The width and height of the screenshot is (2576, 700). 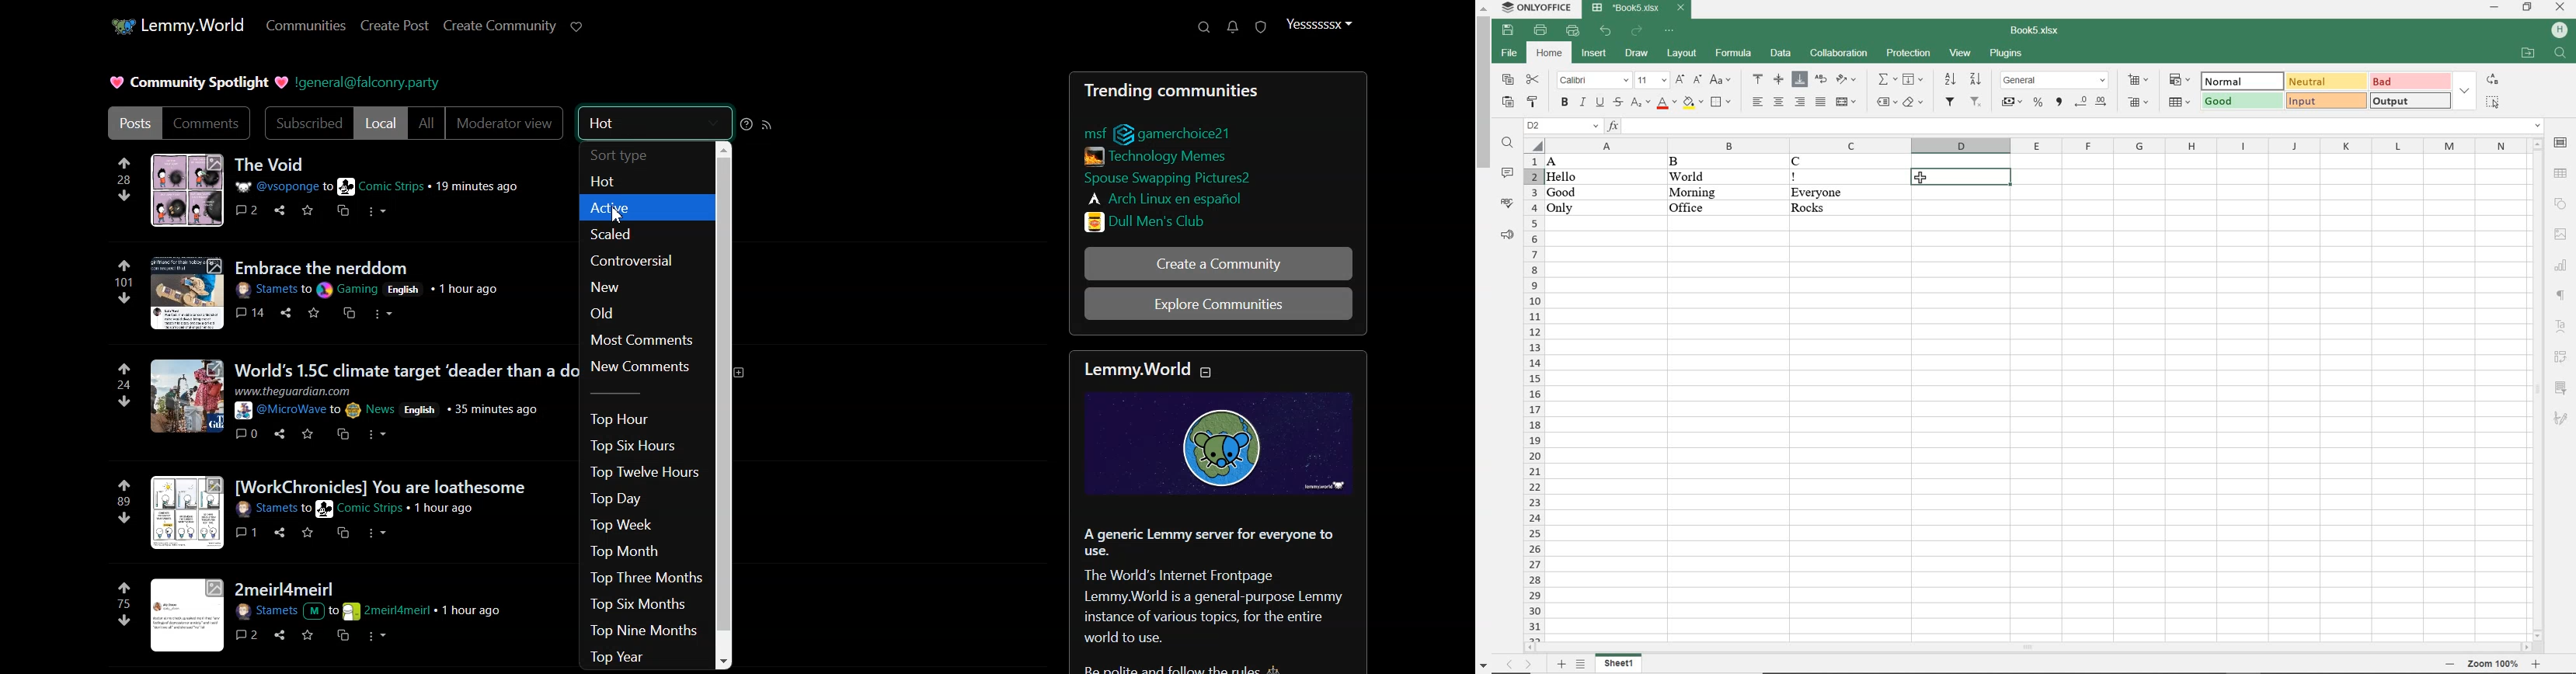 I want to click on filter, so click(x=1950, y=103).